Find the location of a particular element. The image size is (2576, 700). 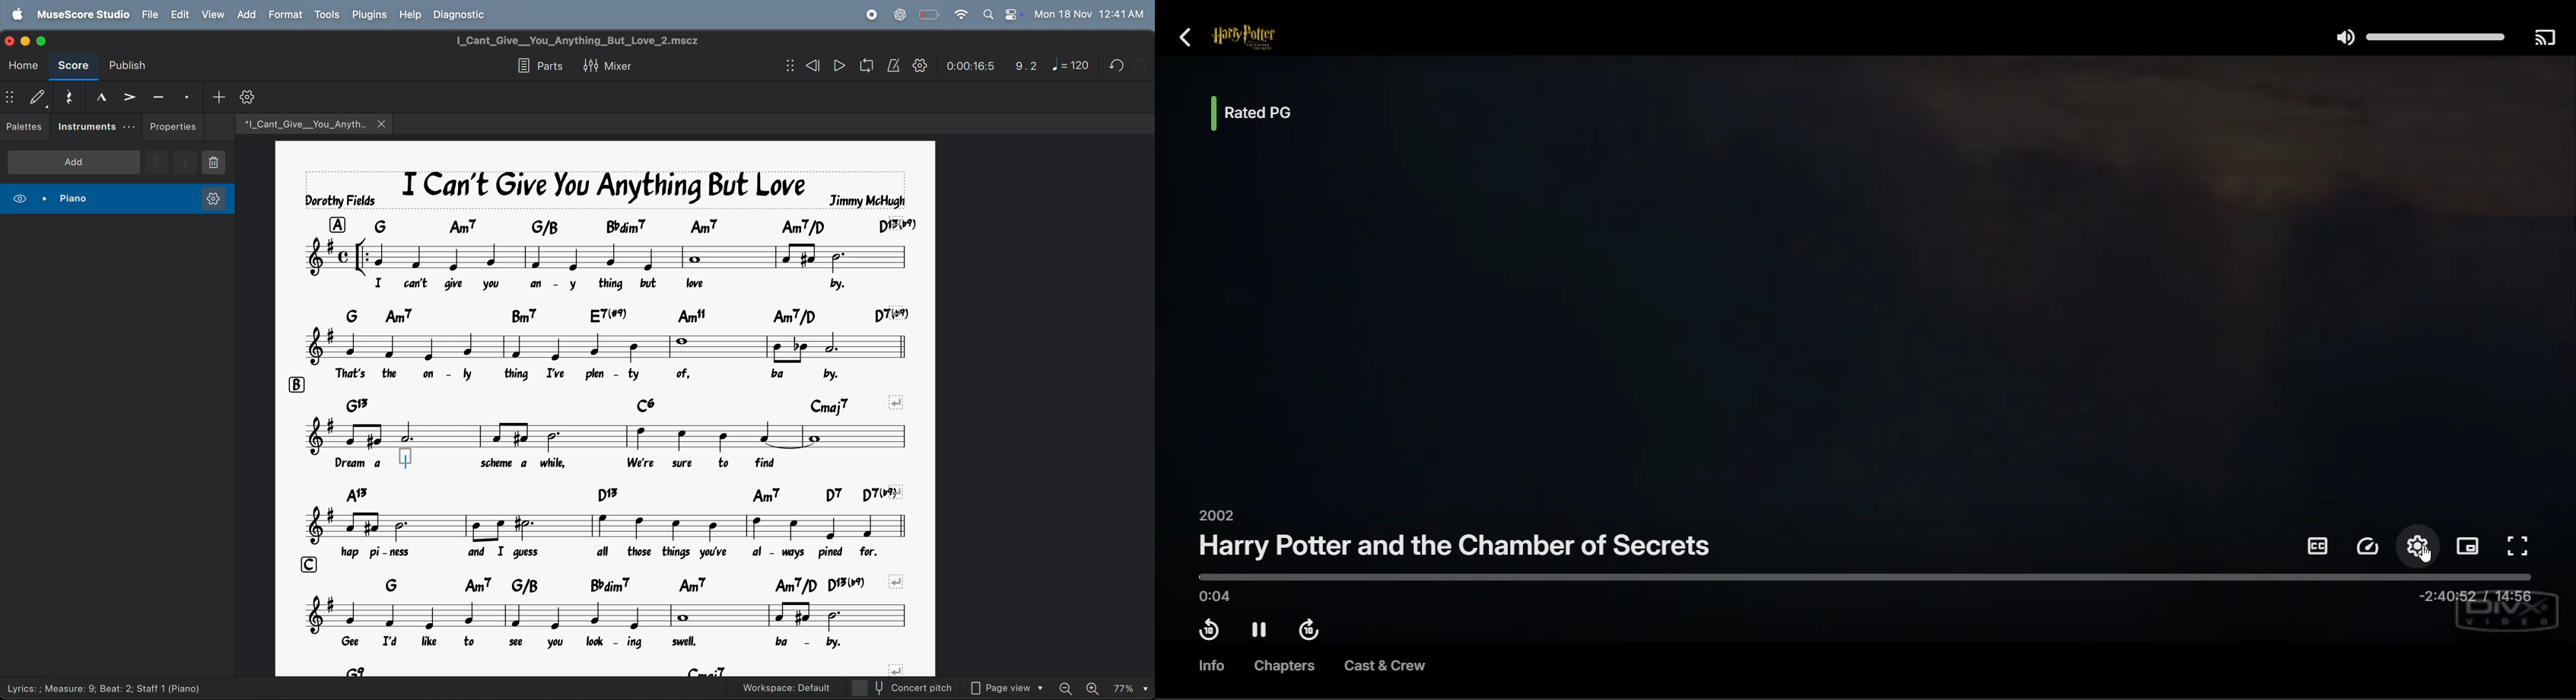

notes is located at coordinates (603, 616).